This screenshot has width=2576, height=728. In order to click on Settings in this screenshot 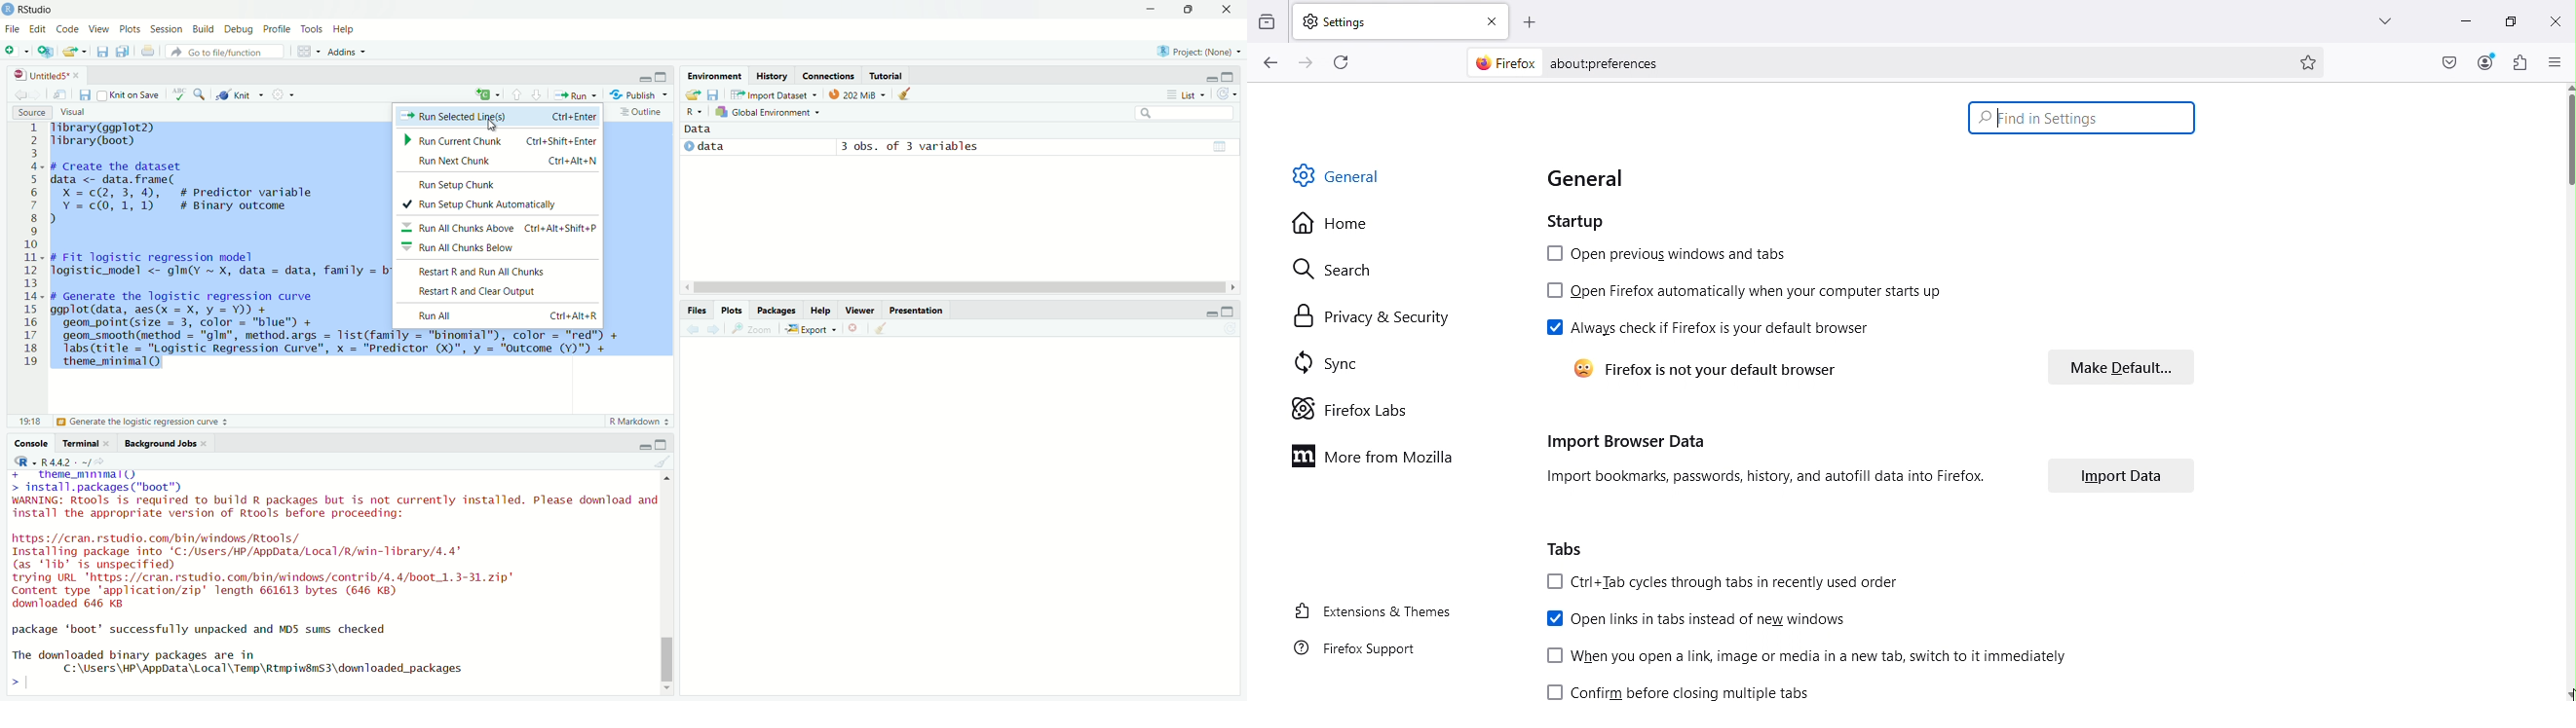, I will do `click(1385, 20)`.